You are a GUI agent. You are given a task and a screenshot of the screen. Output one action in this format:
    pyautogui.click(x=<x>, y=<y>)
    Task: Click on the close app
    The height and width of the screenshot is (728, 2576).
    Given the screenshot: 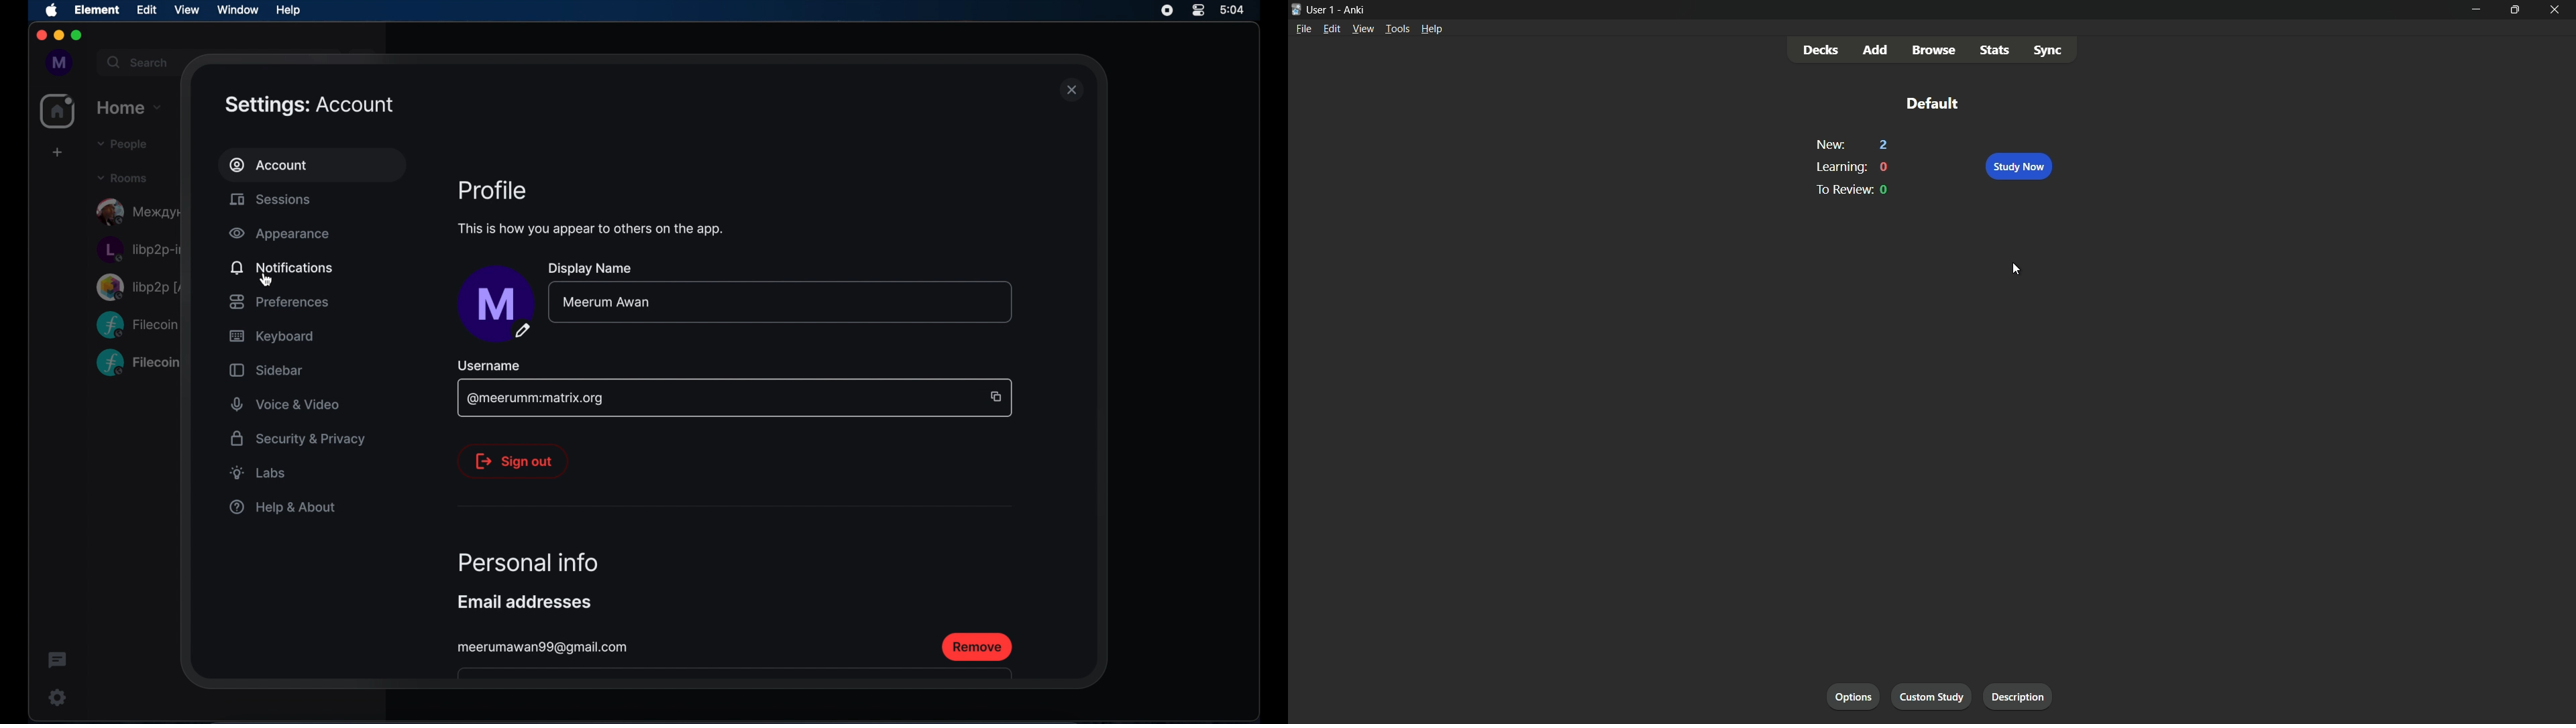 What is the action you would take?
    pyautogui.click(x=2557, y=10)
    